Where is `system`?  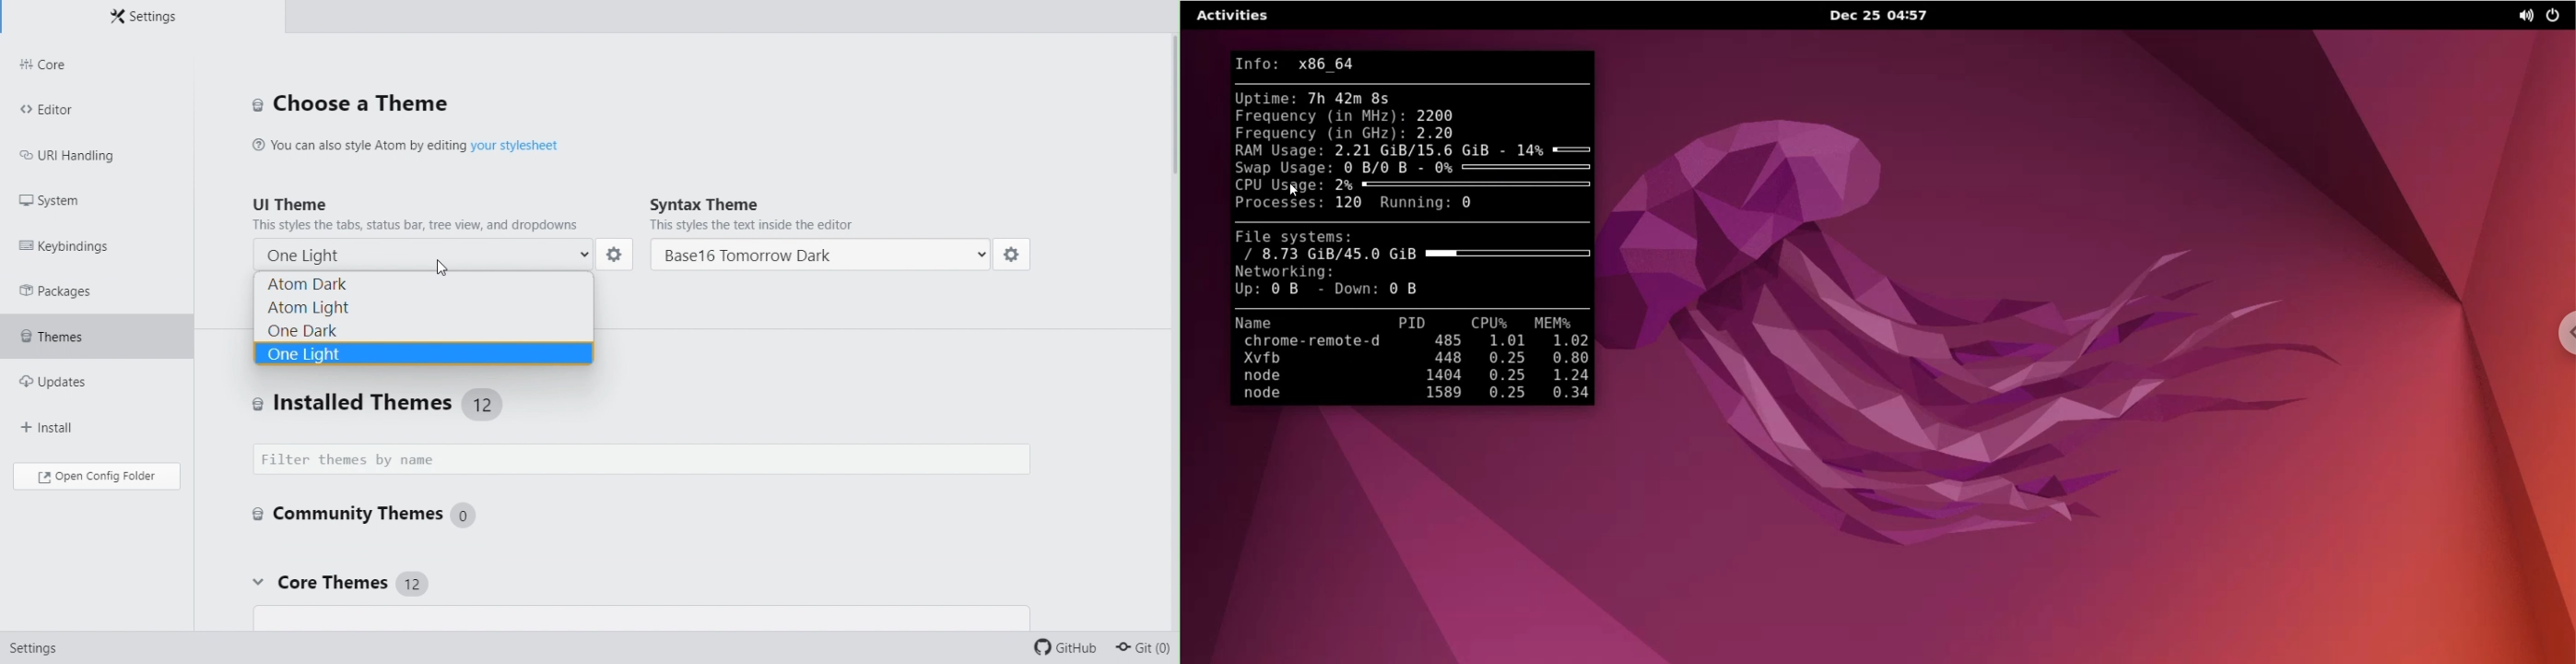
system is located at coordinates (86, 198).